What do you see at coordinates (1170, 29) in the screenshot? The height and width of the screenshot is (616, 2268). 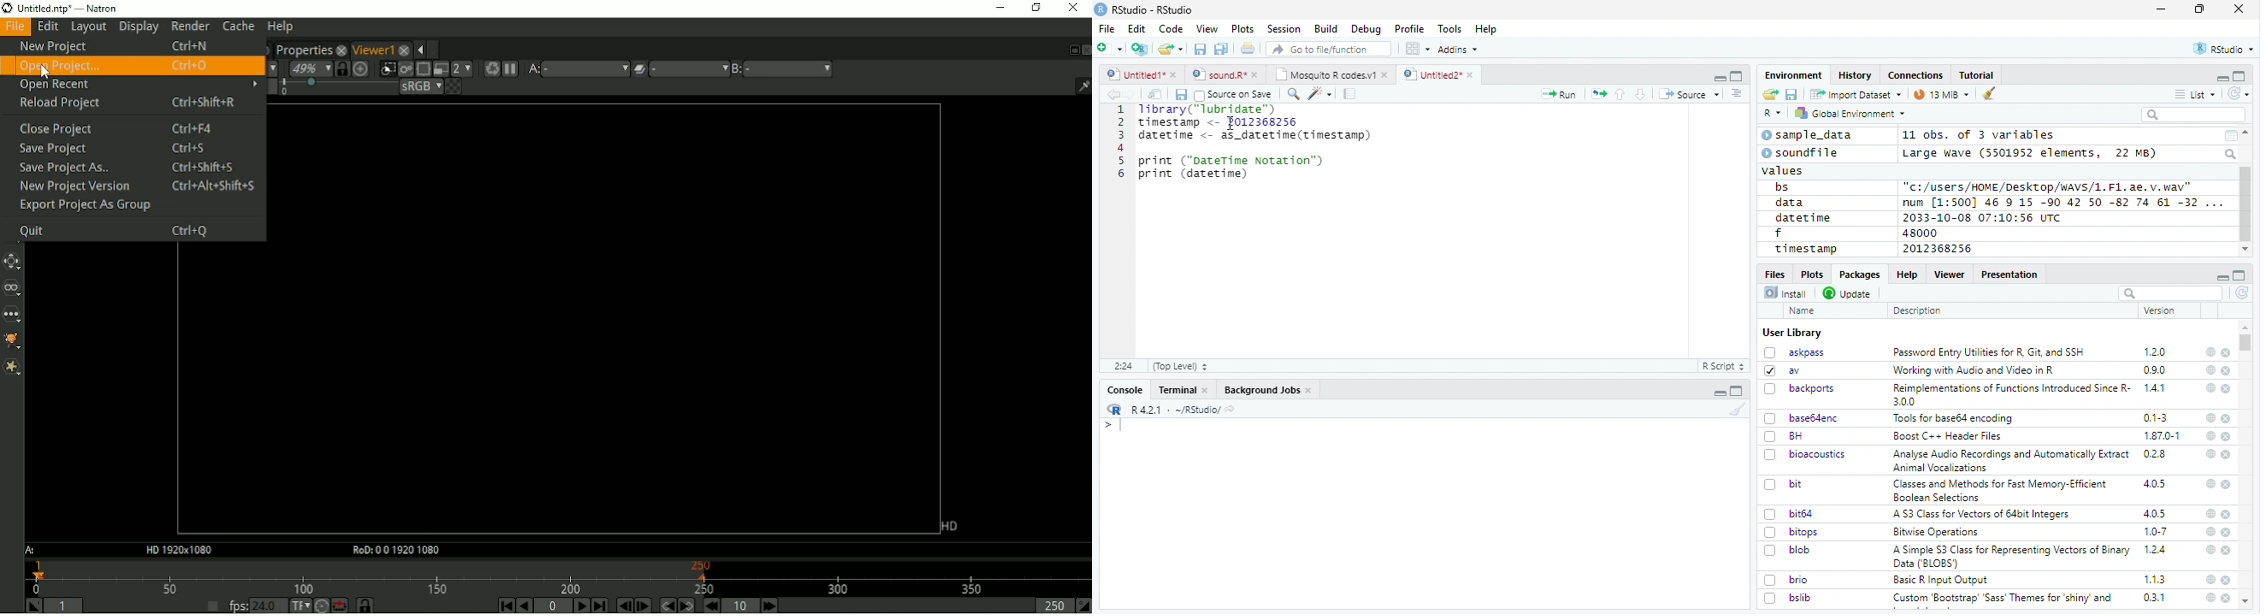 I see `Code` at bounding box center [1170, 29].